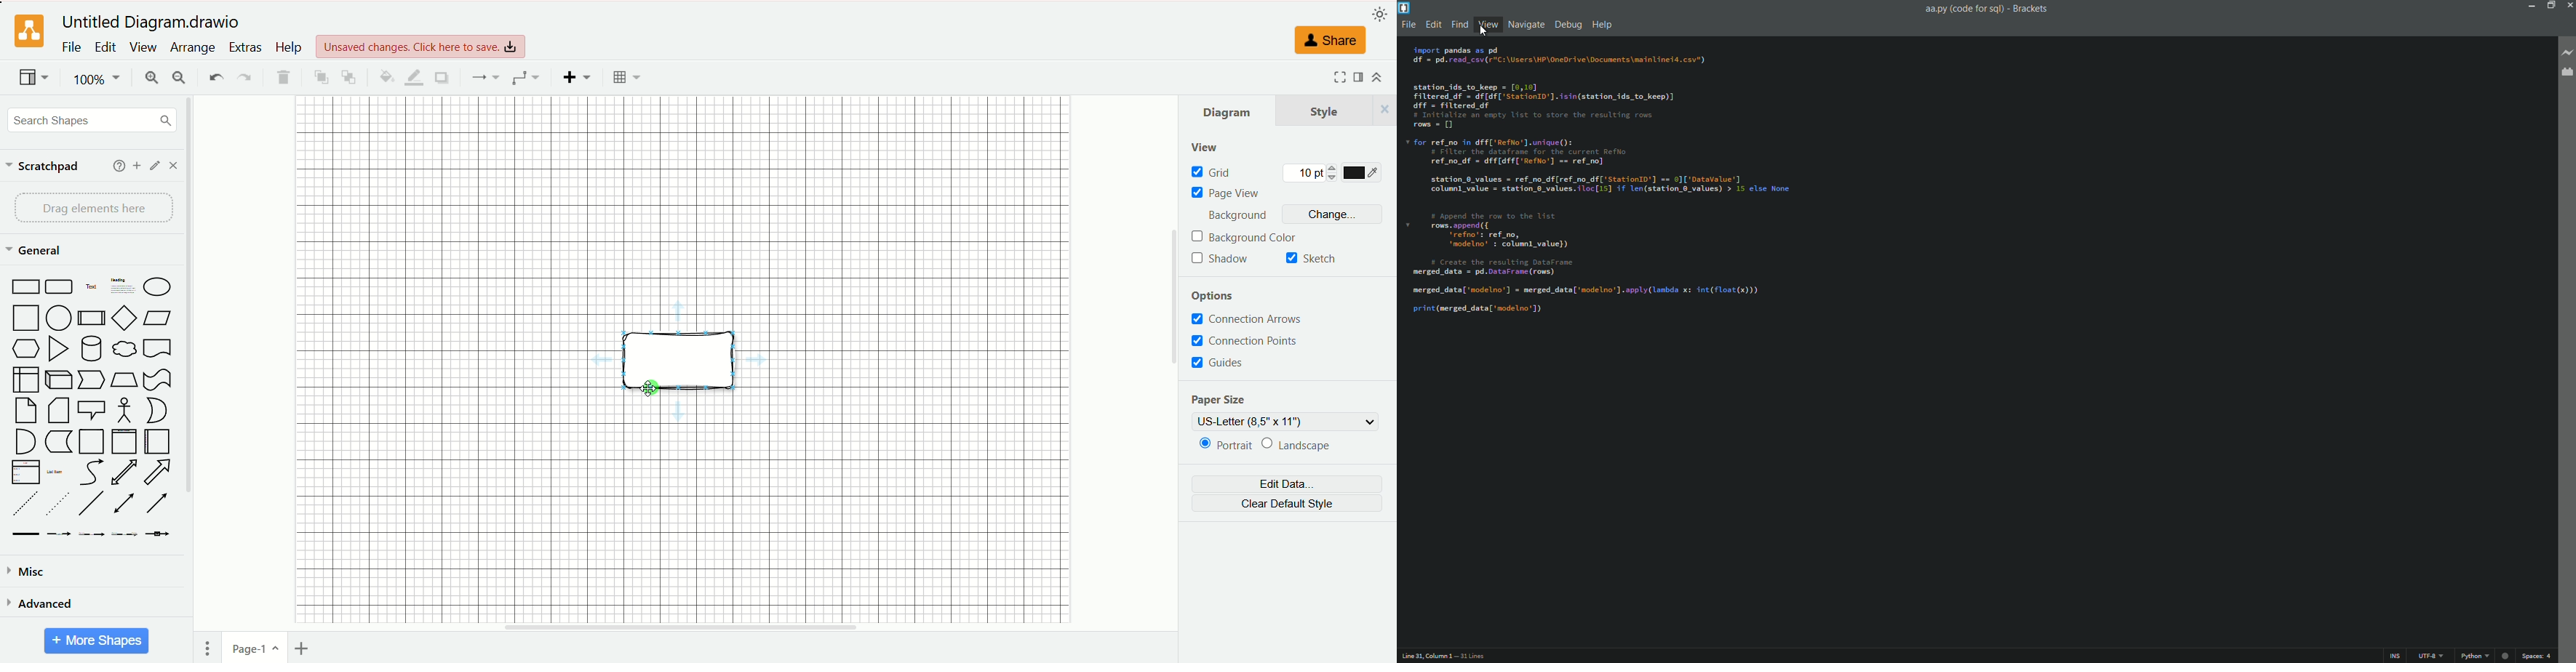 The width and height of the screenshot is (2576, 672). I want to click on canvas, so click(687, 358).